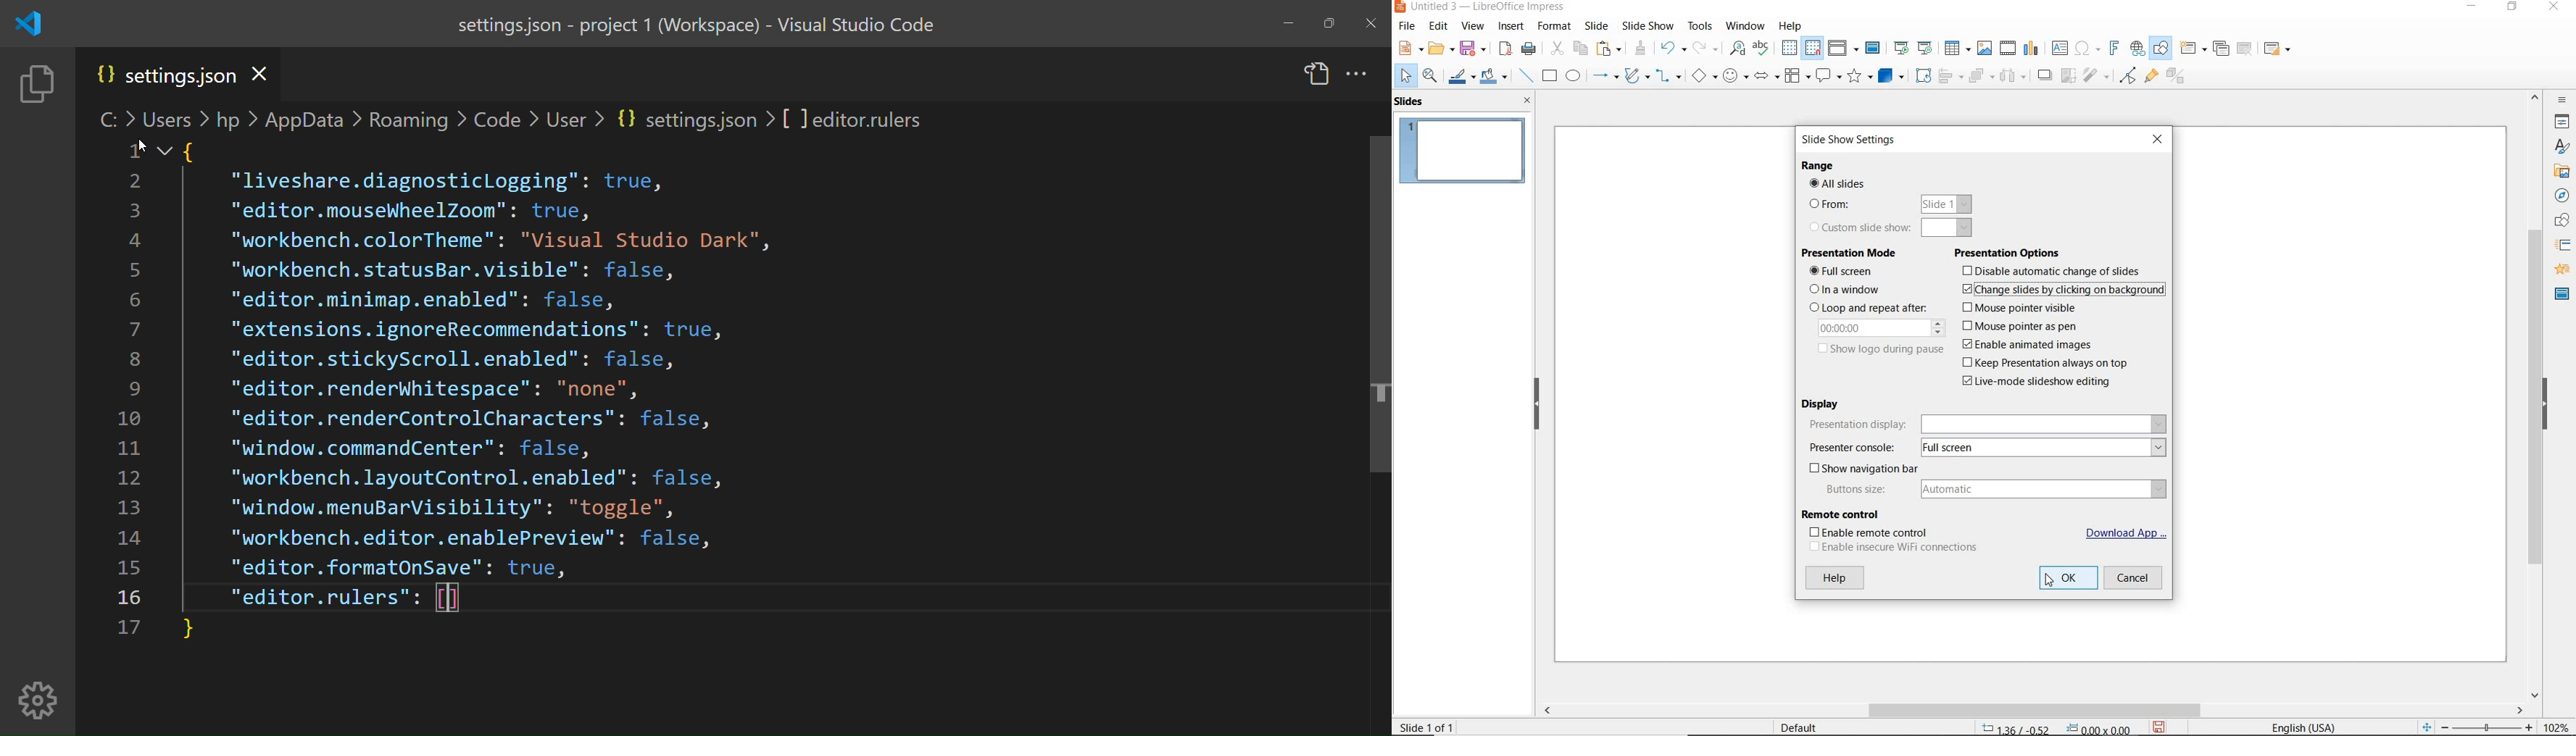  What do you see at coordinates (2563, 295) in the screenshot?
I see `MASTER SLIDES` at bounding box center [2563, 295].